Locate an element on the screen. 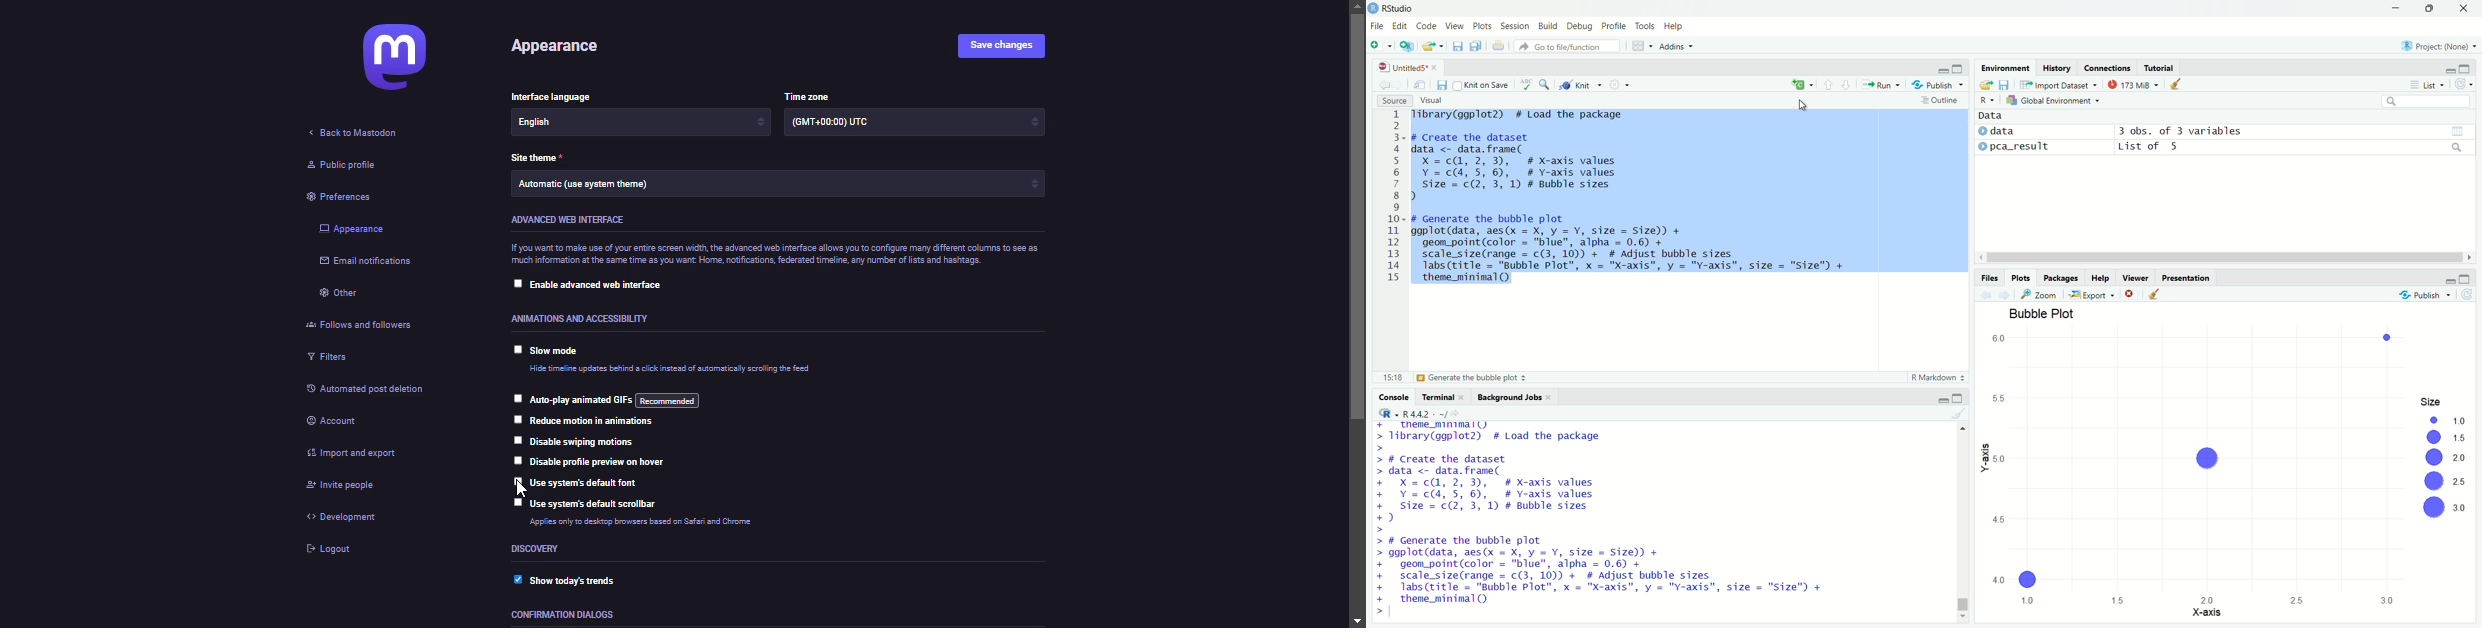 The height and width of the screenshot is (644, 2492). build is located at coordinates (1549, 27).